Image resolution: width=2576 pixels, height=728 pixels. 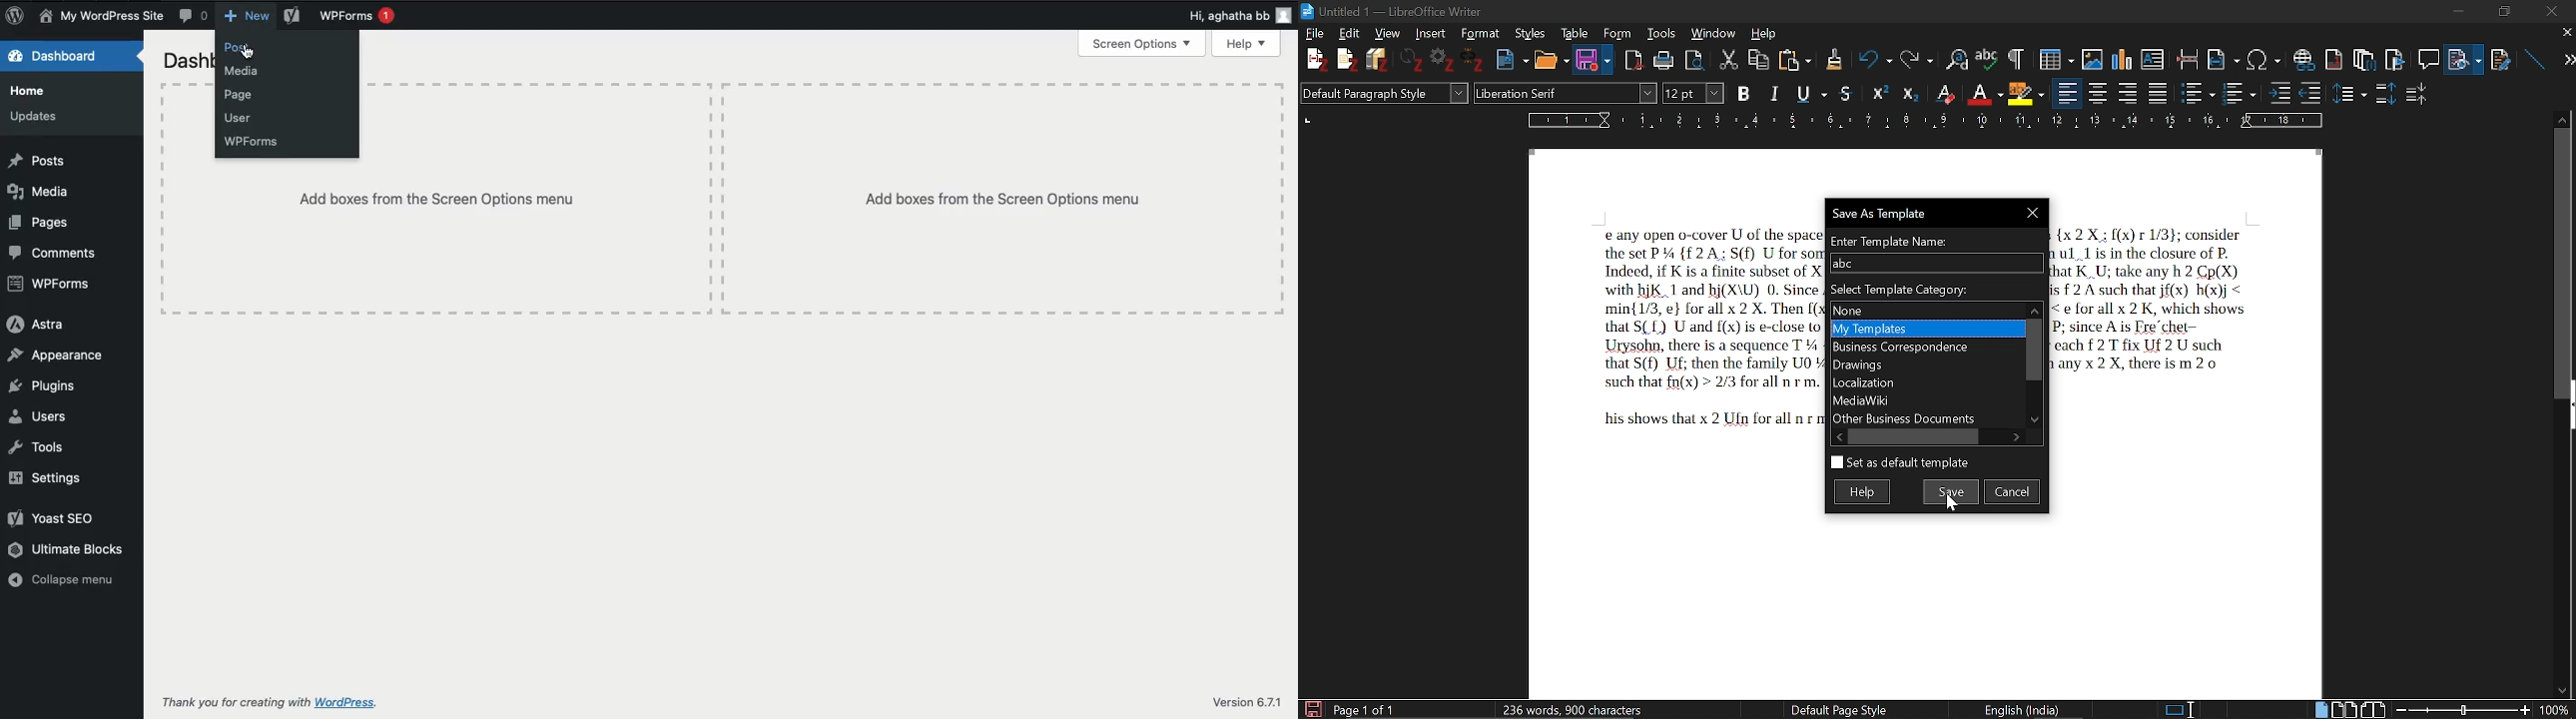 What do you see at coordinates (358, 16) in the screenshot?
I see `WPForms` at bounding box center [358, 16].